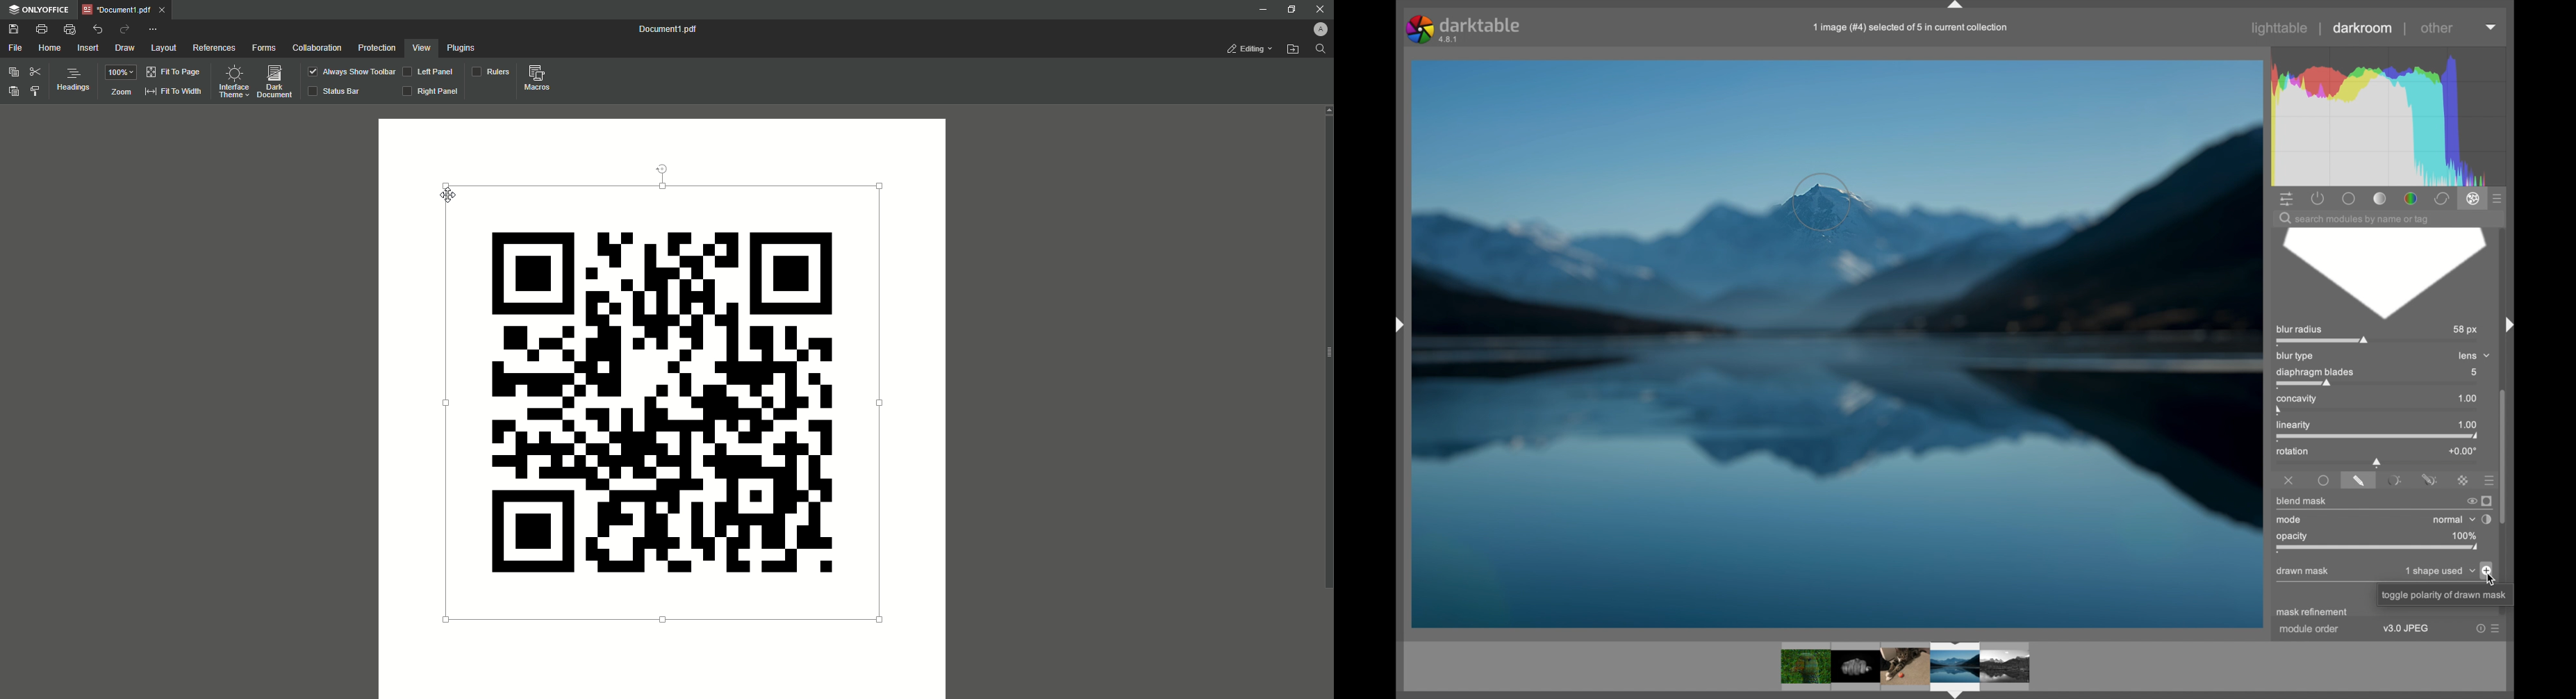  Describe the element at coordinates (2492, 28) in the screenshot. I see `dropdown menu` at that location.